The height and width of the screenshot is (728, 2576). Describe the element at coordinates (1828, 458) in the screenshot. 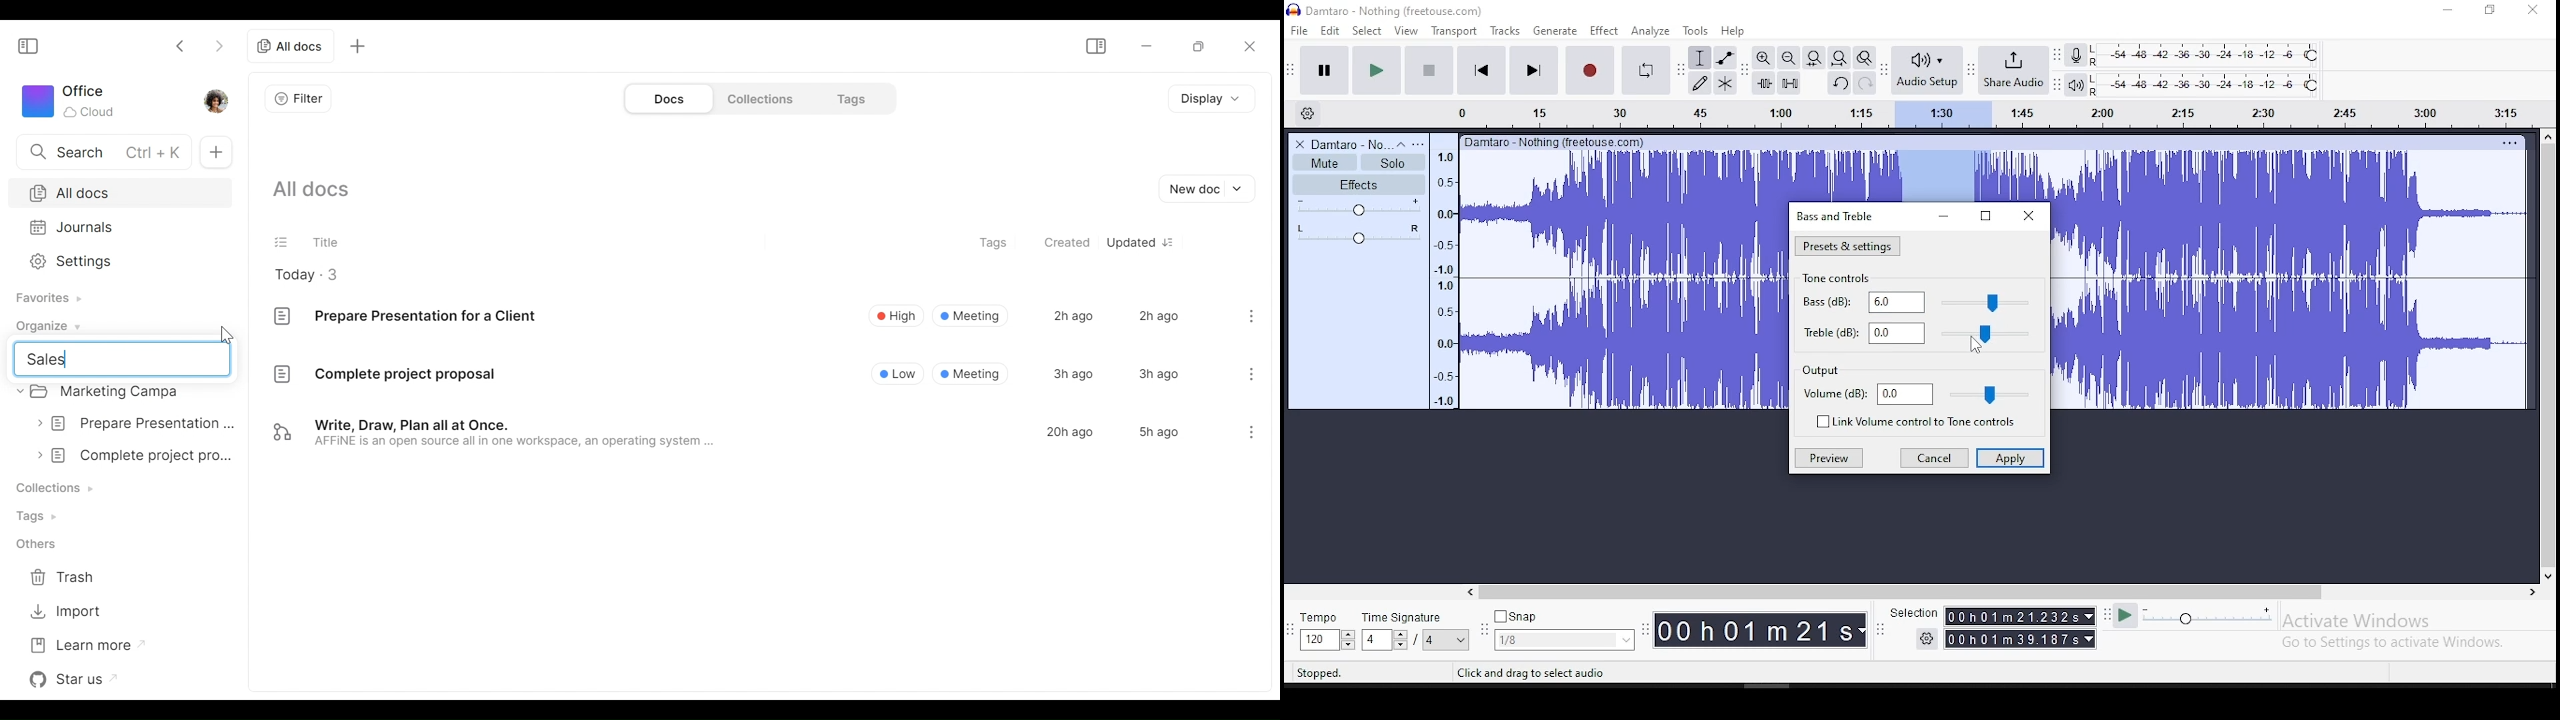

I see `preview` at that location.